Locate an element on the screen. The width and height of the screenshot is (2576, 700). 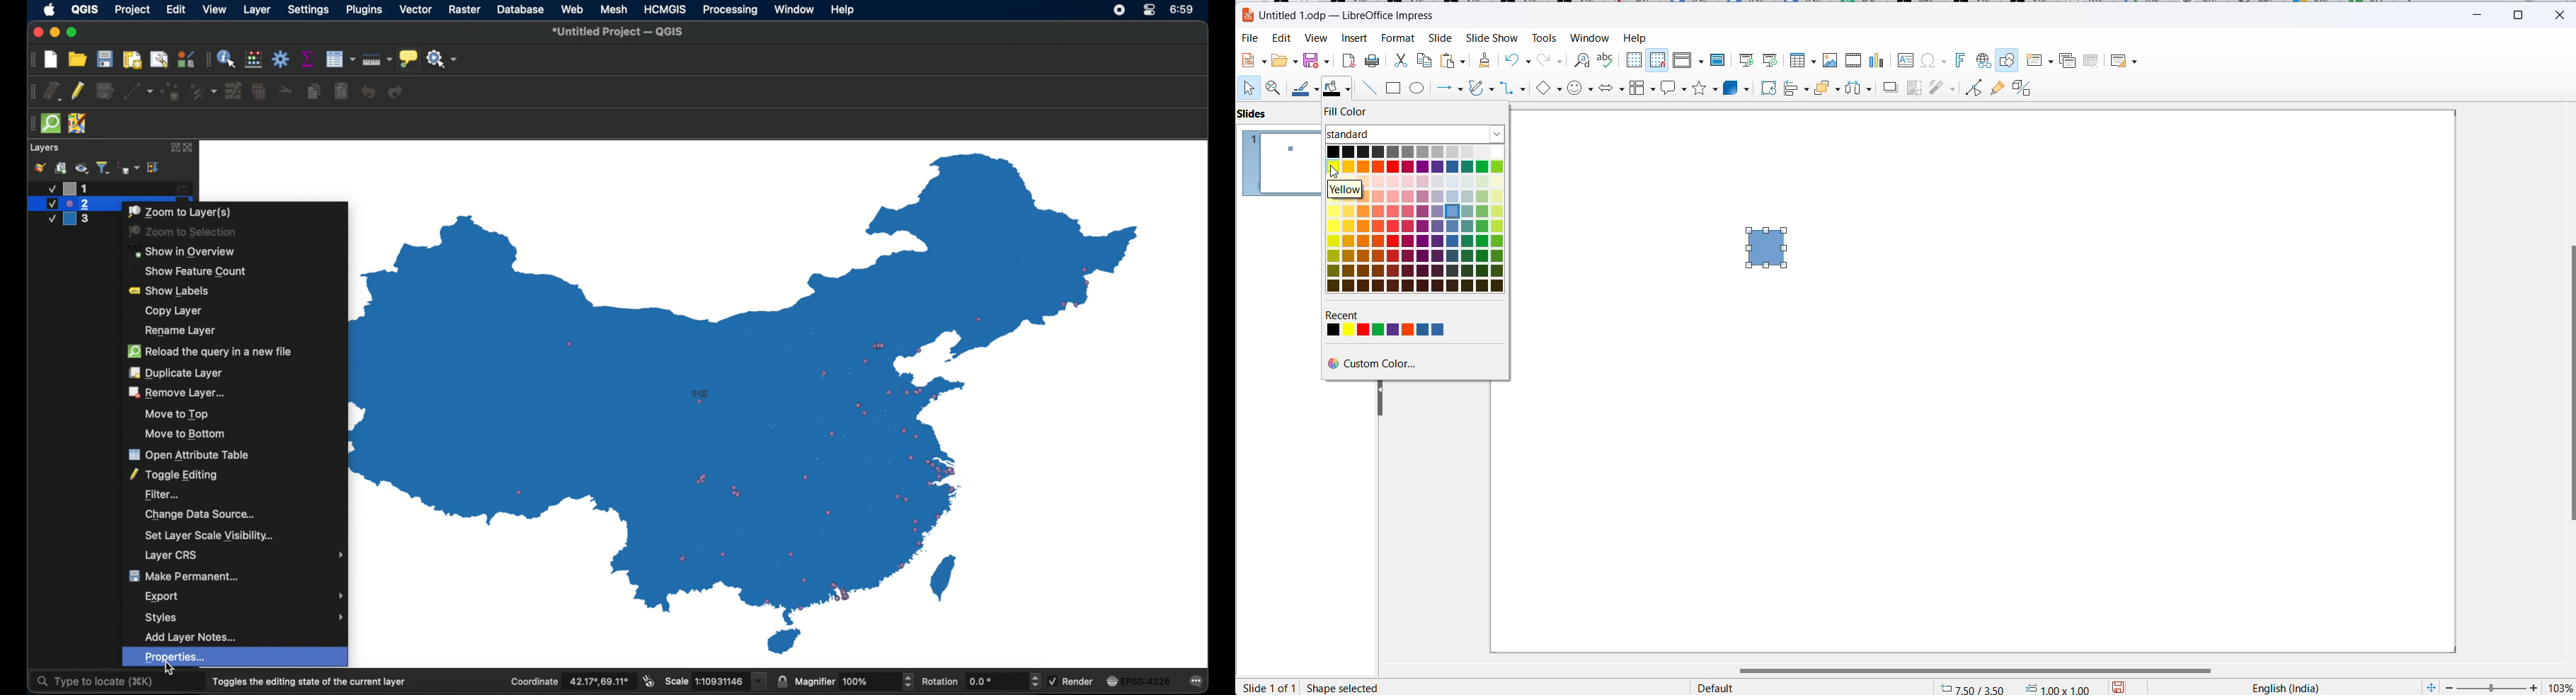
Toggle extrusion is located at coordinates (2025, 88).